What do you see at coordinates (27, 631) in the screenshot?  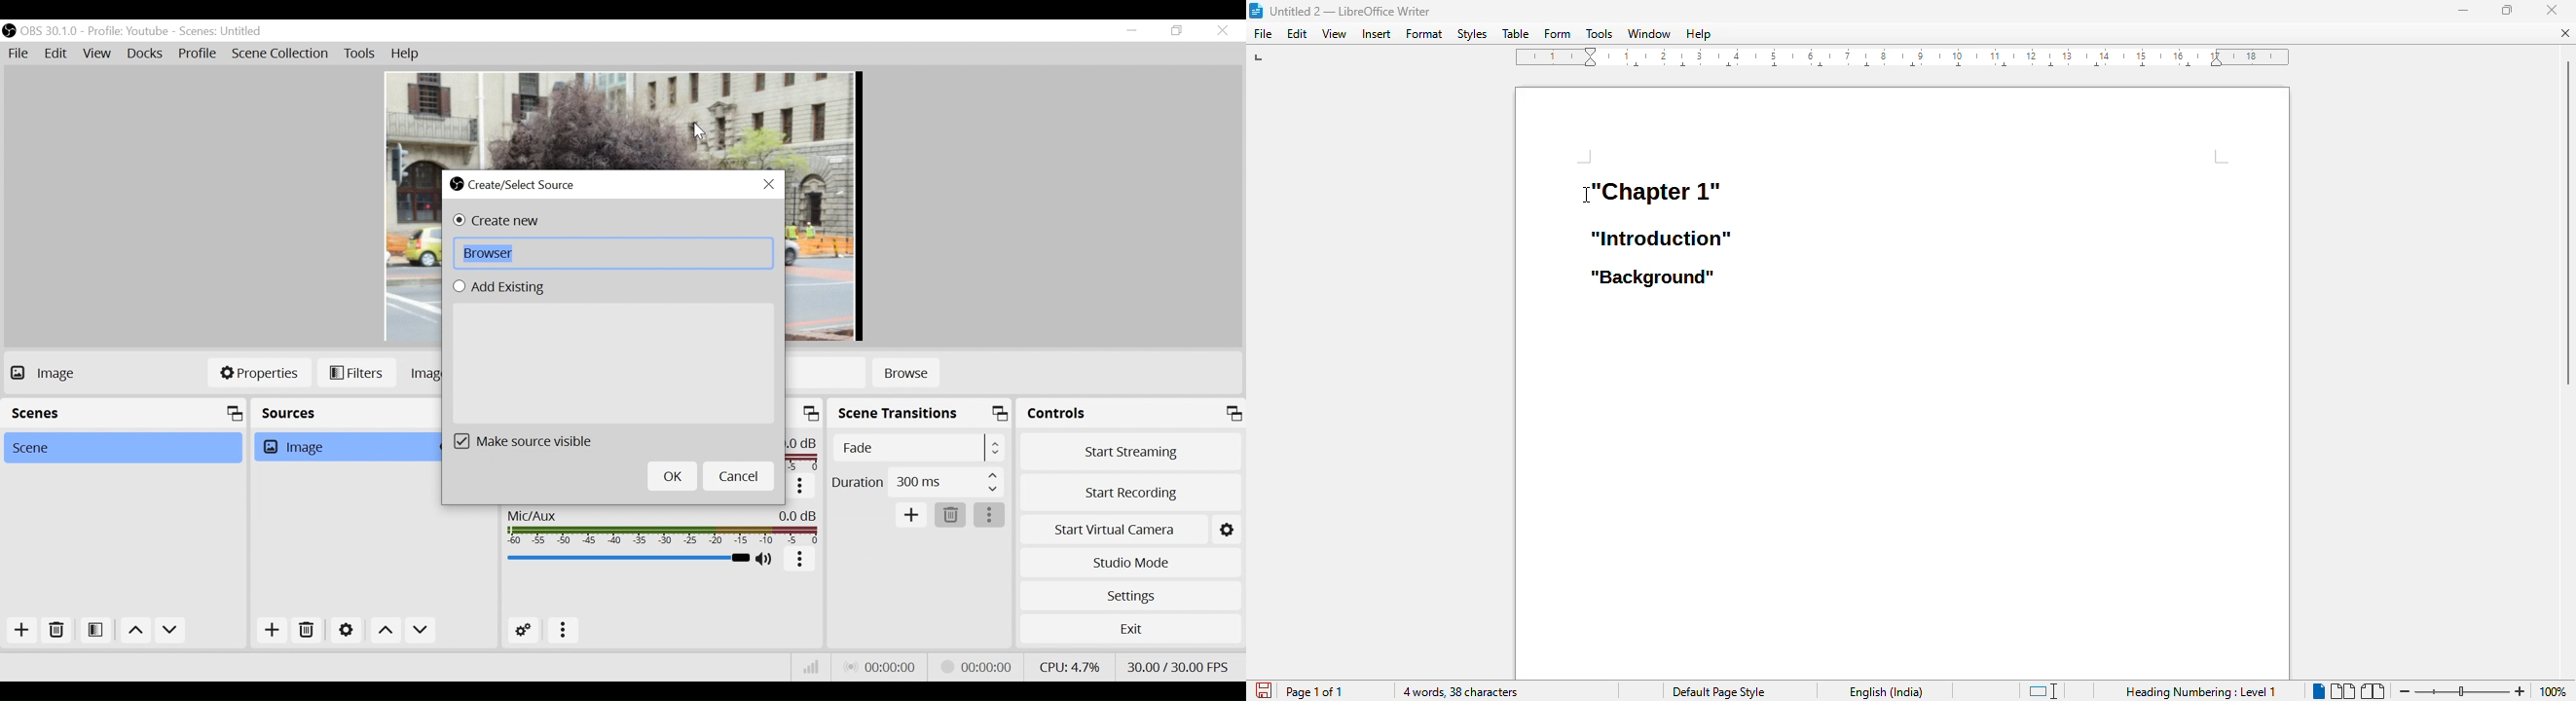 I see `Add` at bounding box center [27, 631].